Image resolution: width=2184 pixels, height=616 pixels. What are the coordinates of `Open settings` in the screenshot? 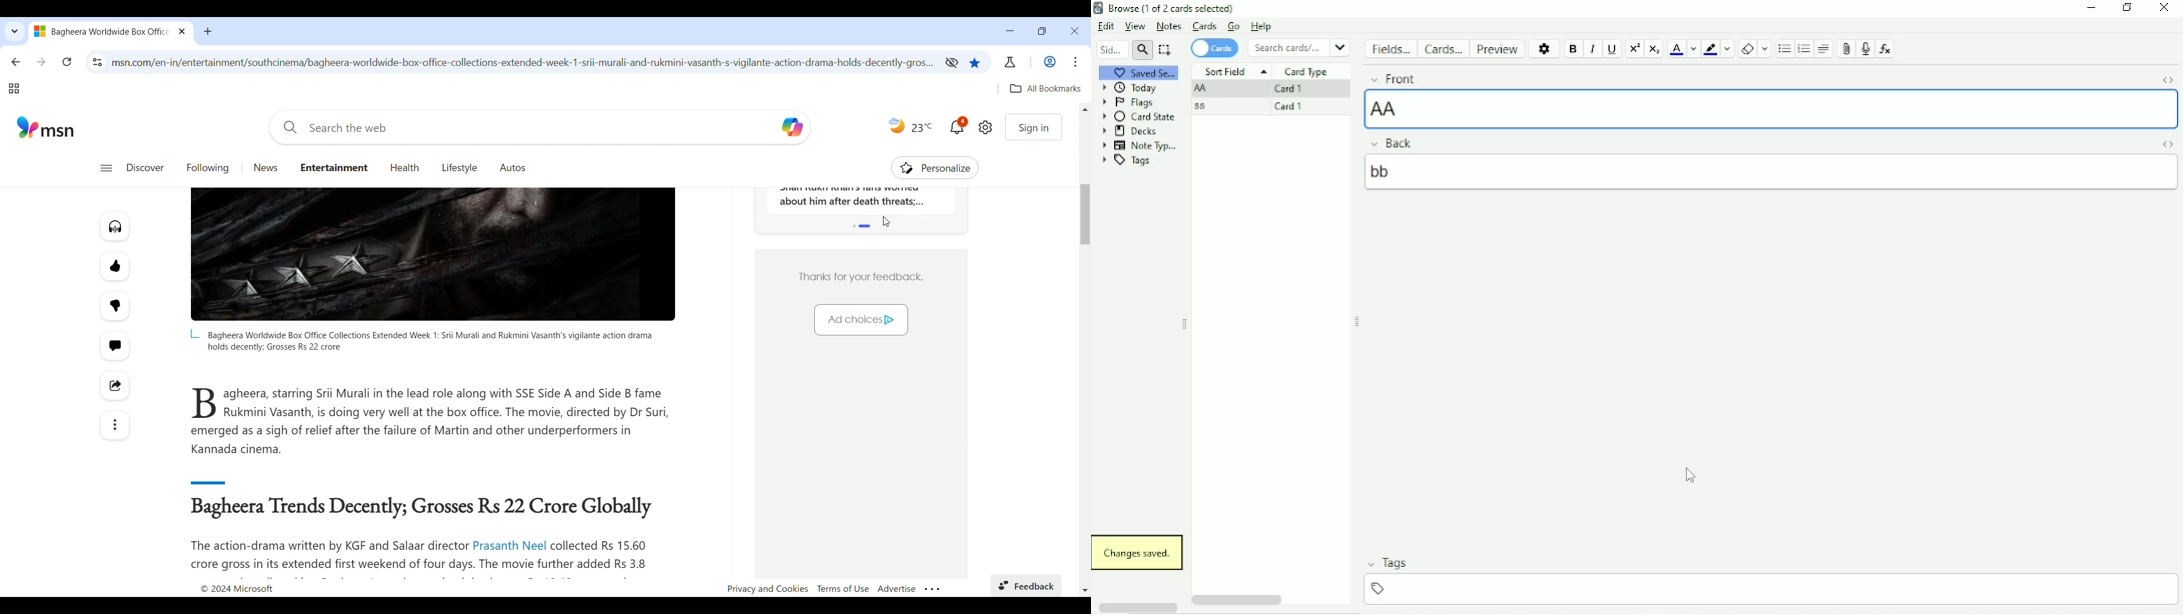 It's located at (986, 127).